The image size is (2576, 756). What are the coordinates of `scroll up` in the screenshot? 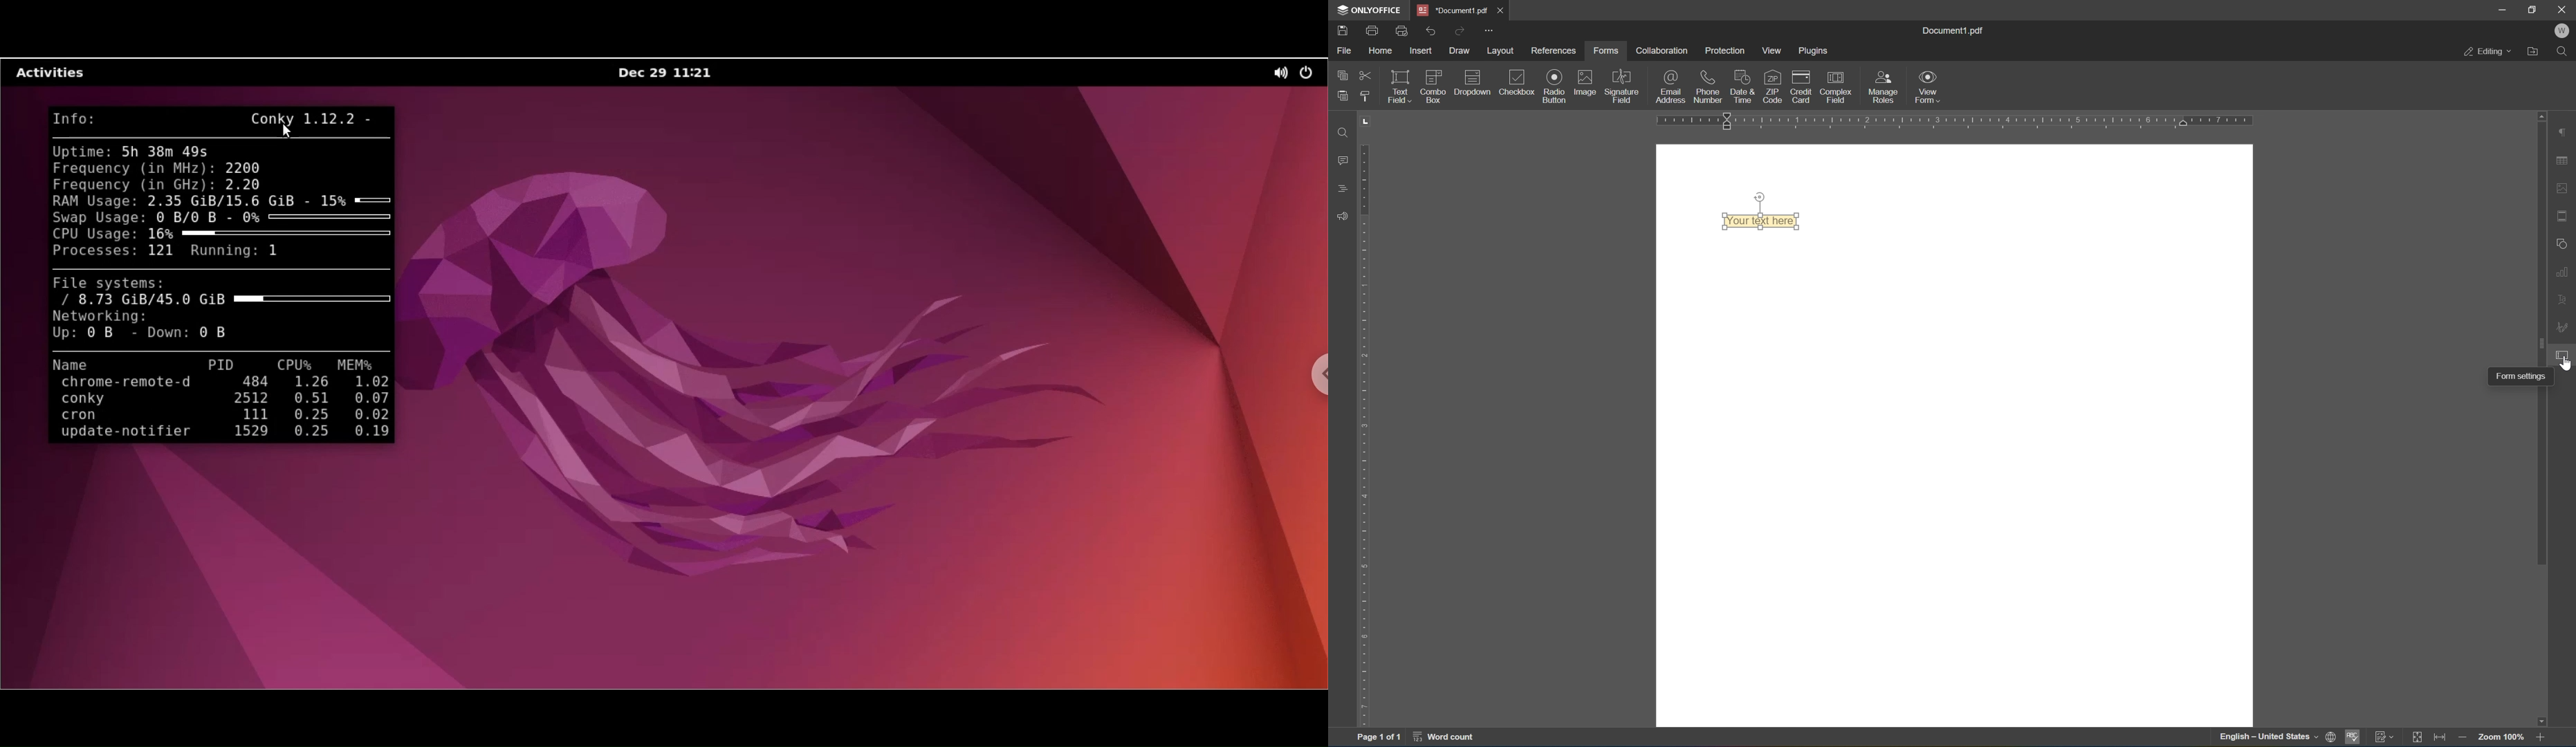 It's located at (2544, 115).